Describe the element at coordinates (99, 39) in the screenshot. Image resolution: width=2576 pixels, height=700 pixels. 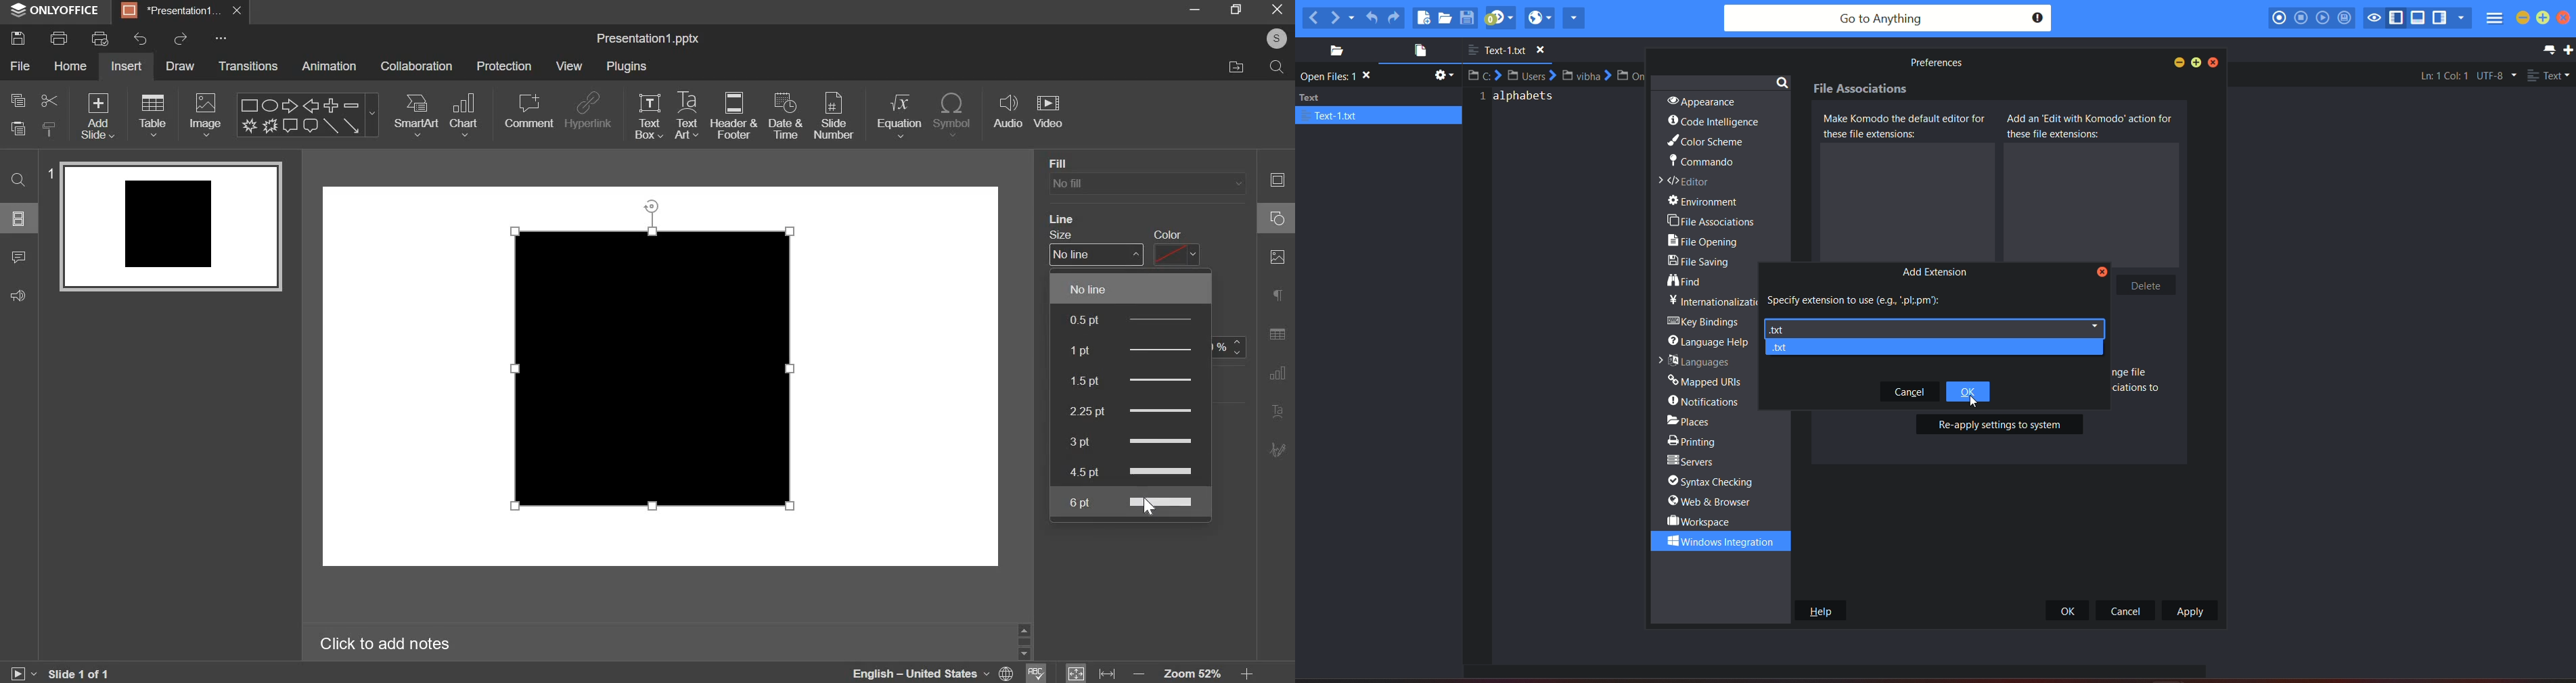
I see `print preview` at that location.